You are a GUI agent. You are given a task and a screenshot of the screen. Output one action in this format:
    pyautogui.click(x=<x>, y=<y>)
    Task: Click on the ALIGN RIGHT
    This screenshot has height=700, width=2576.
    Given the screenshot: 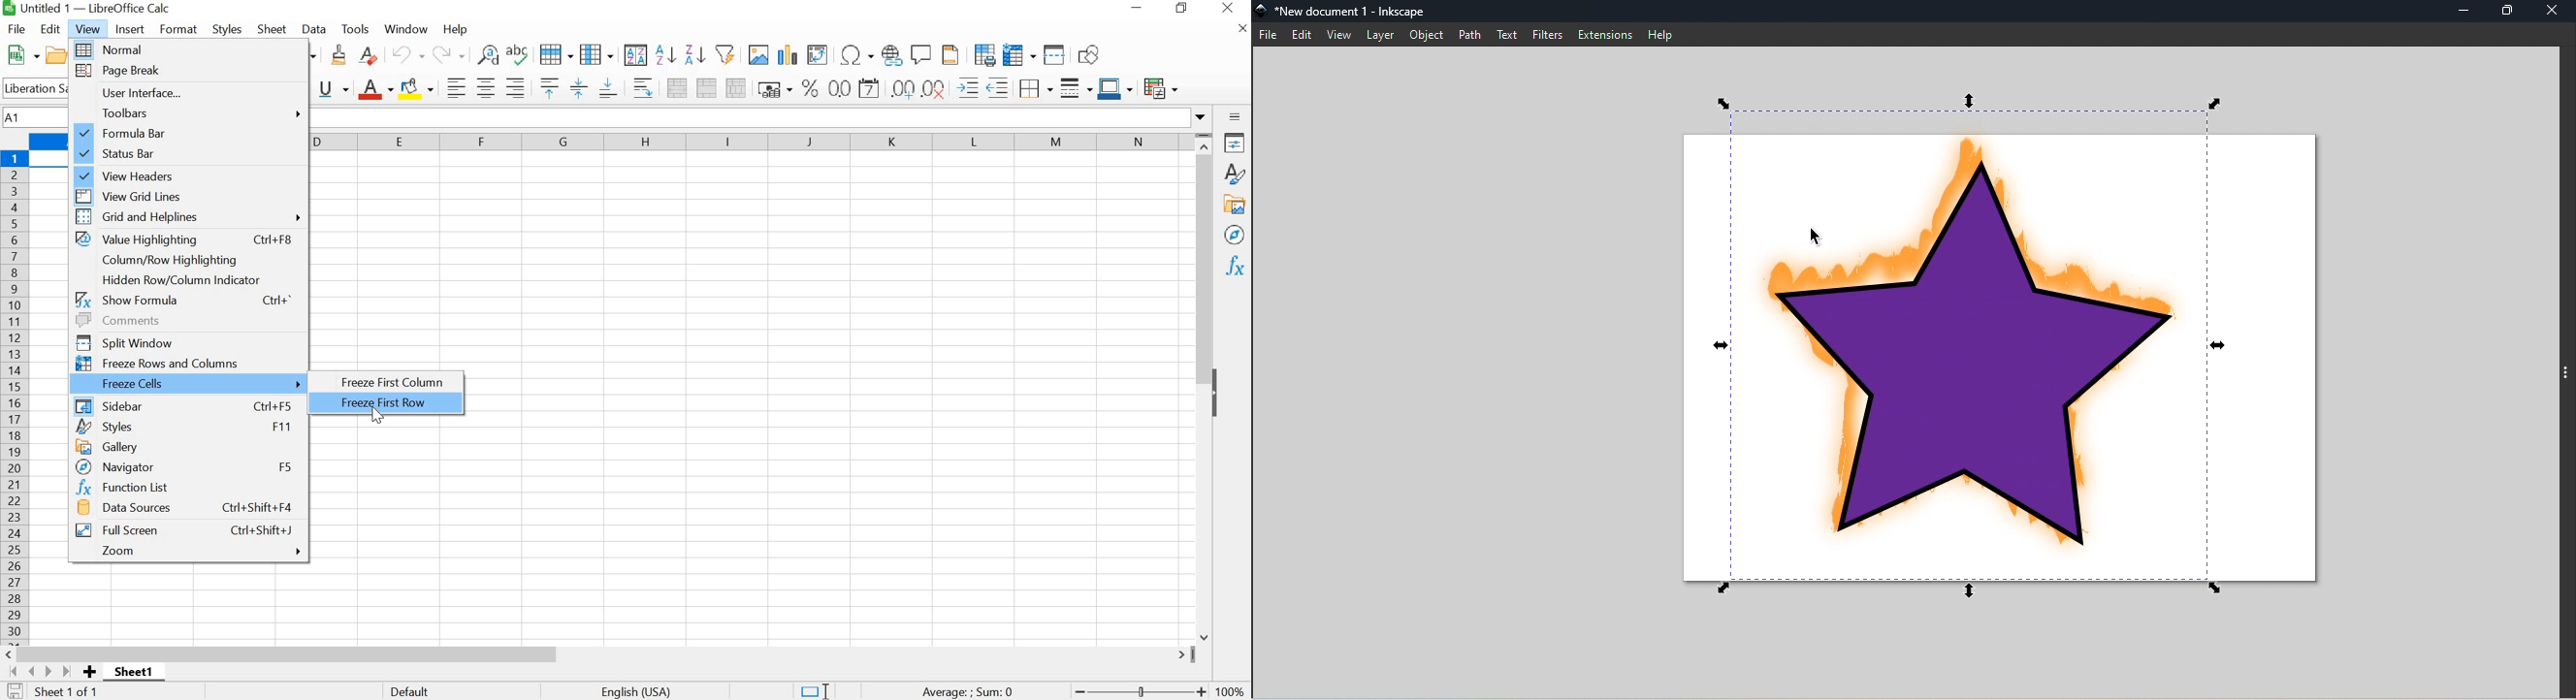 What is the action you would take?
    pyautogui.click(x=516, y=88)
    